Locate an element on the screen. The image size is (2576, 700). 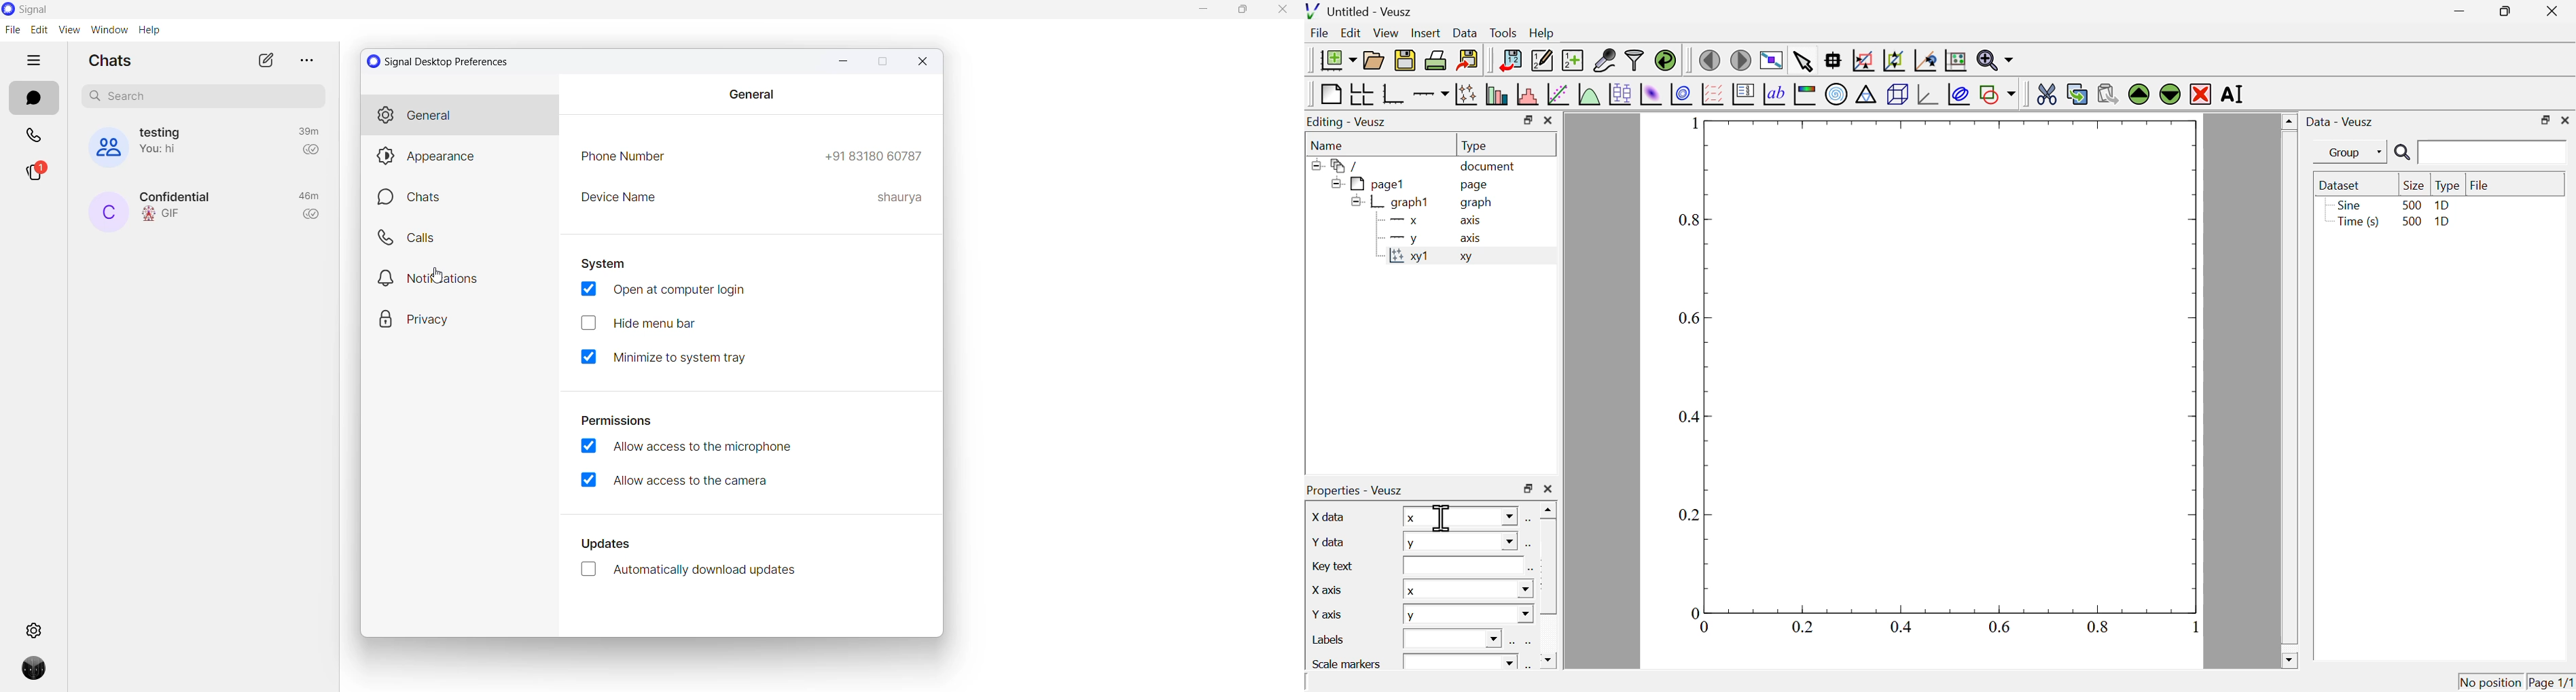
last message is located at coordinates (166, 215).